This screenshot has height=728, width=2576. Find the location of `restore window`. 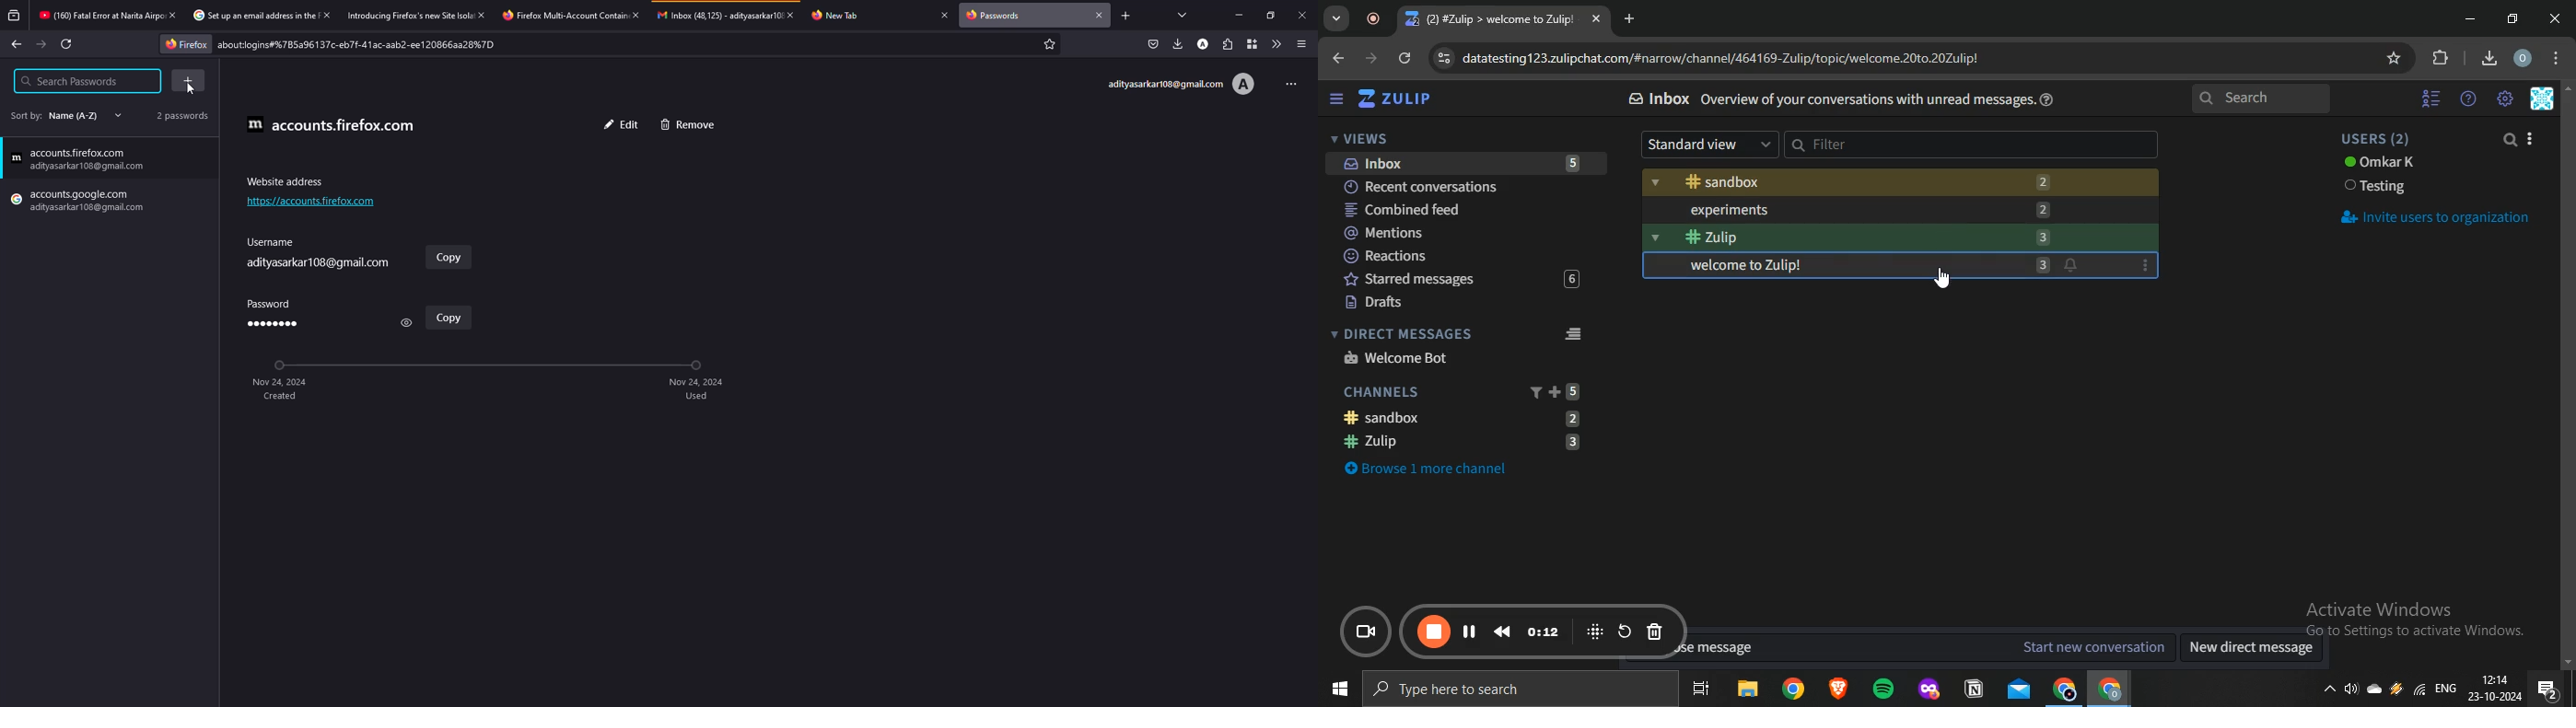

restore window is located at coordinates (2514, 18).